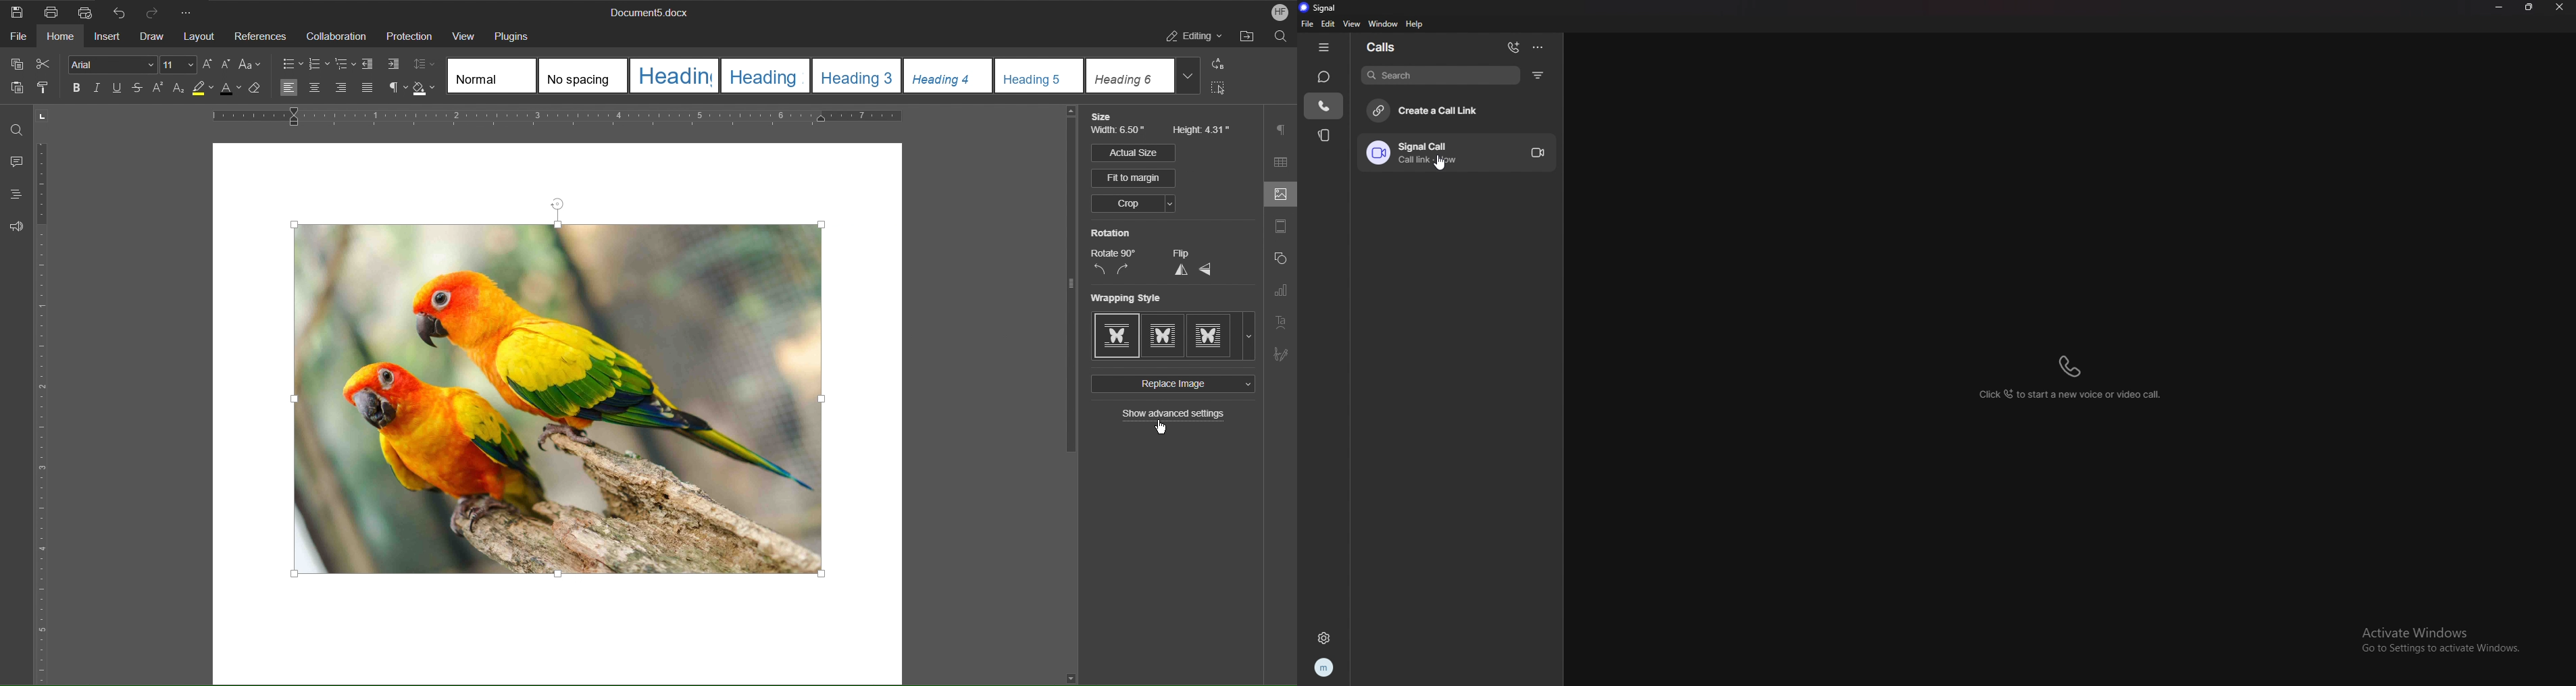 This screenshot has width=2576, height=700. Describe the element at coordinates (1324, 135) in the screenshot. I see `stories` at that location.